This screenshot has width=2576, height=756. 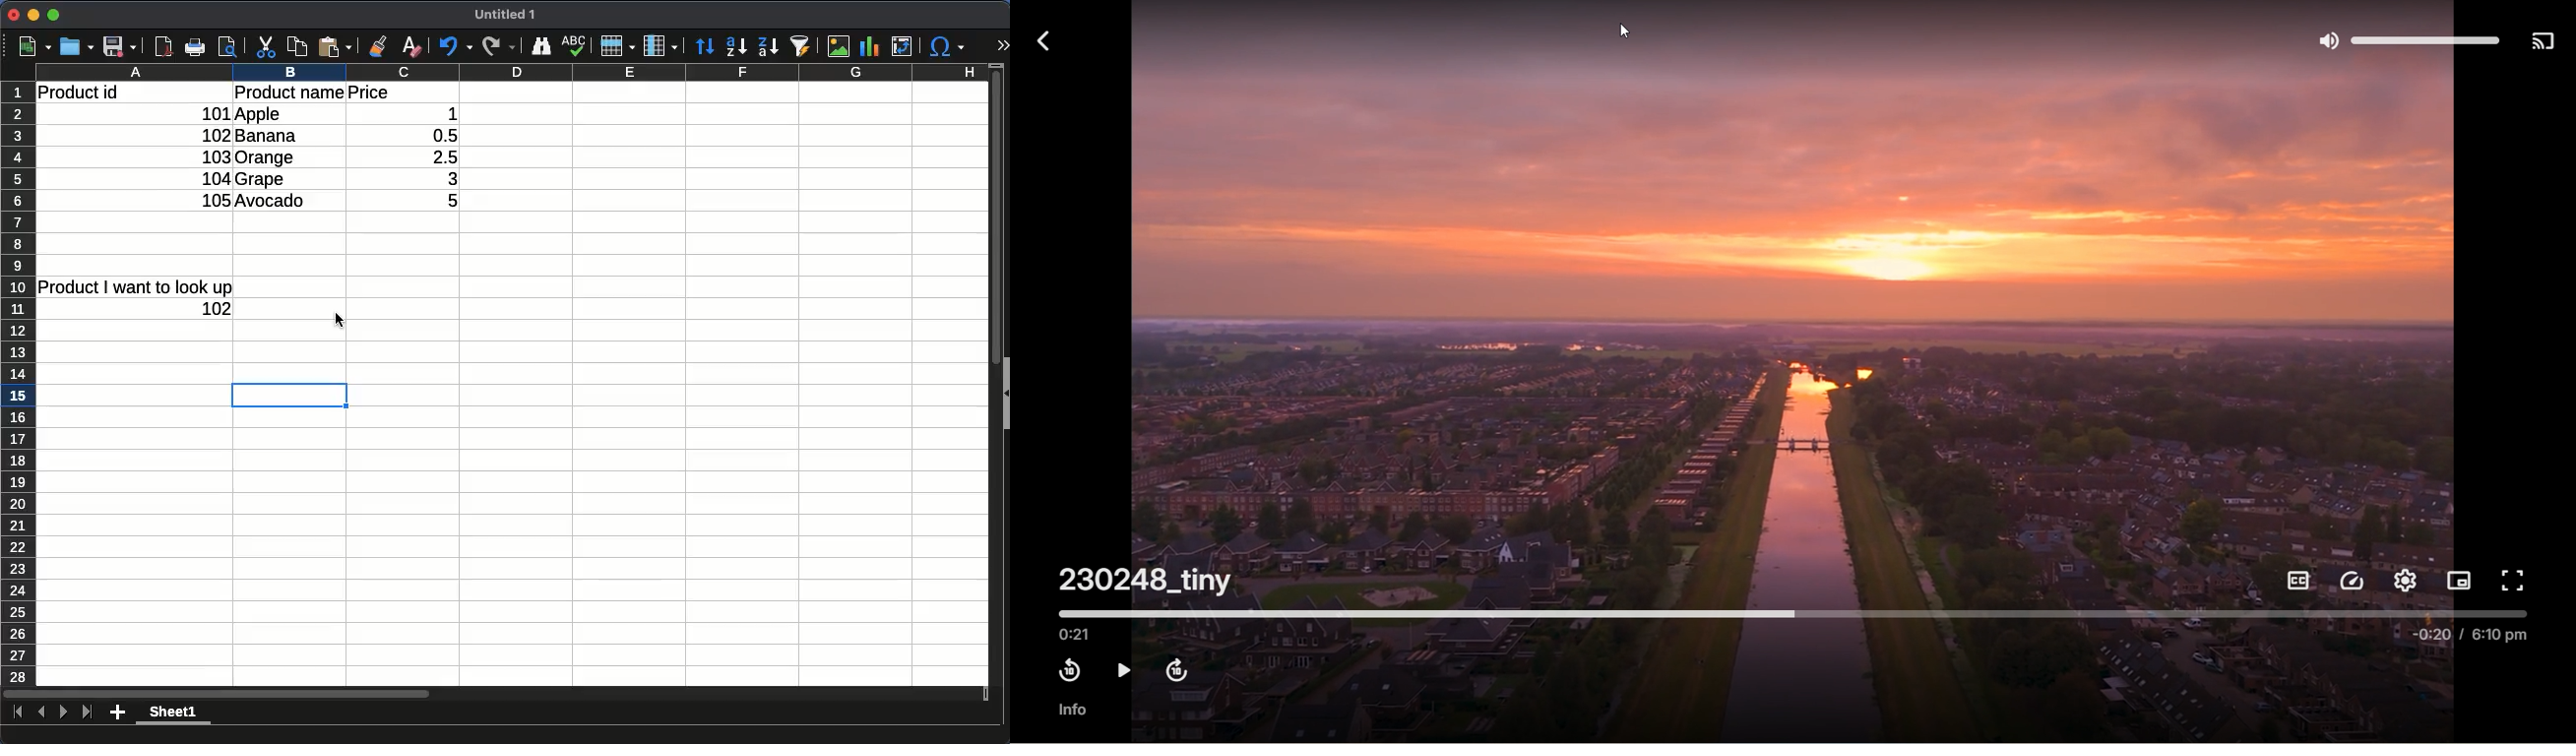 What do you see at coordinates (227, 47) in the screenshot?
I see `print preview` at bounding box center [227, 47].